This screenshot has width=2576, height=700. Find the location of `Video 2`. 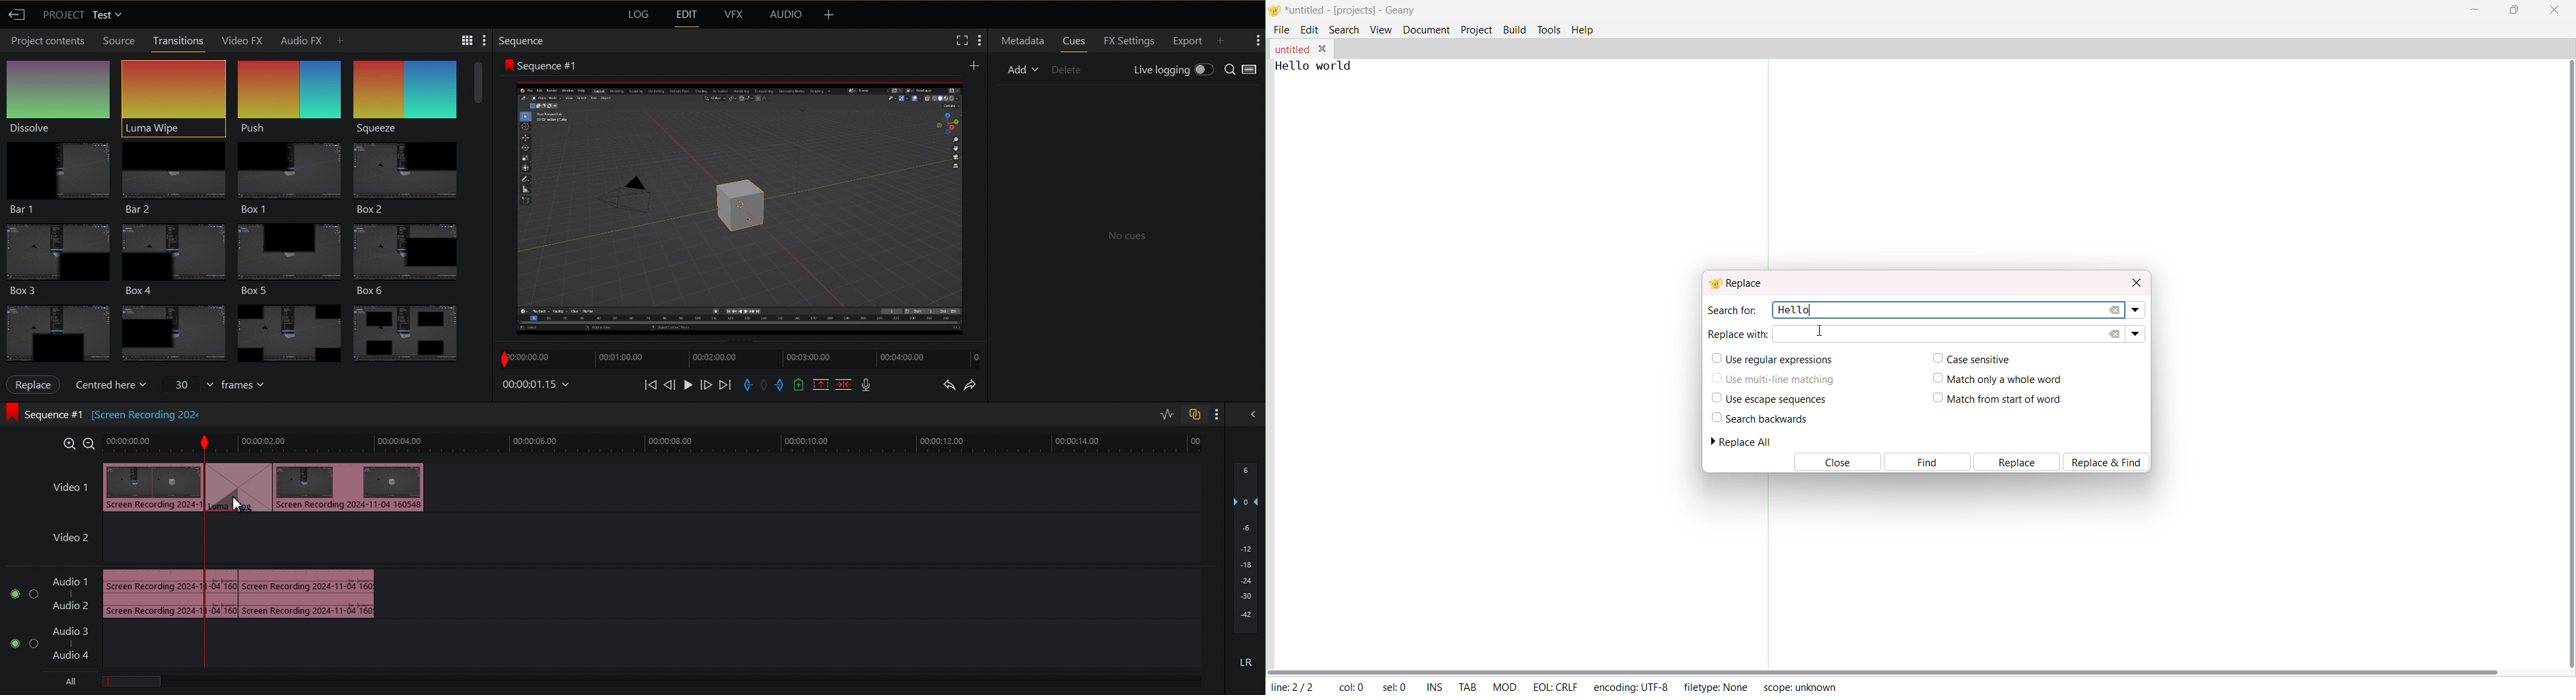

Video 2 is located at coordinates (71, 540).